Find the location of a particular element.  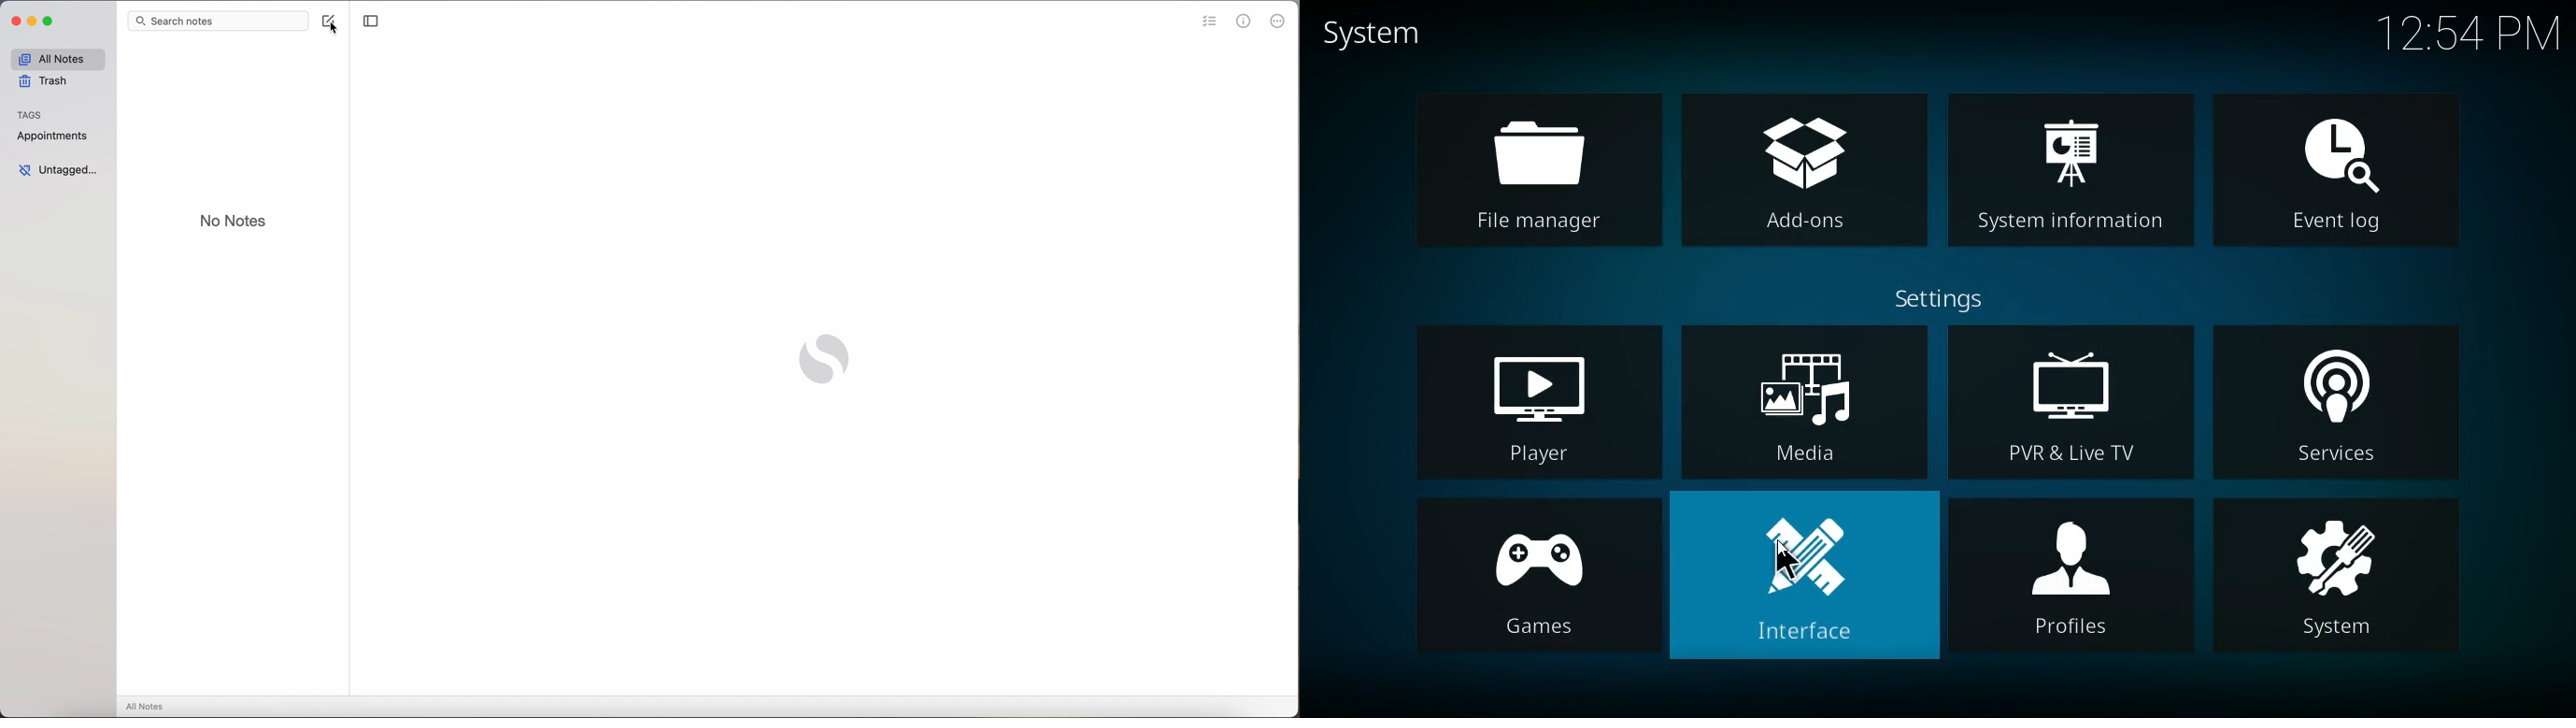

metrics is located at coordinates (1246, 21).